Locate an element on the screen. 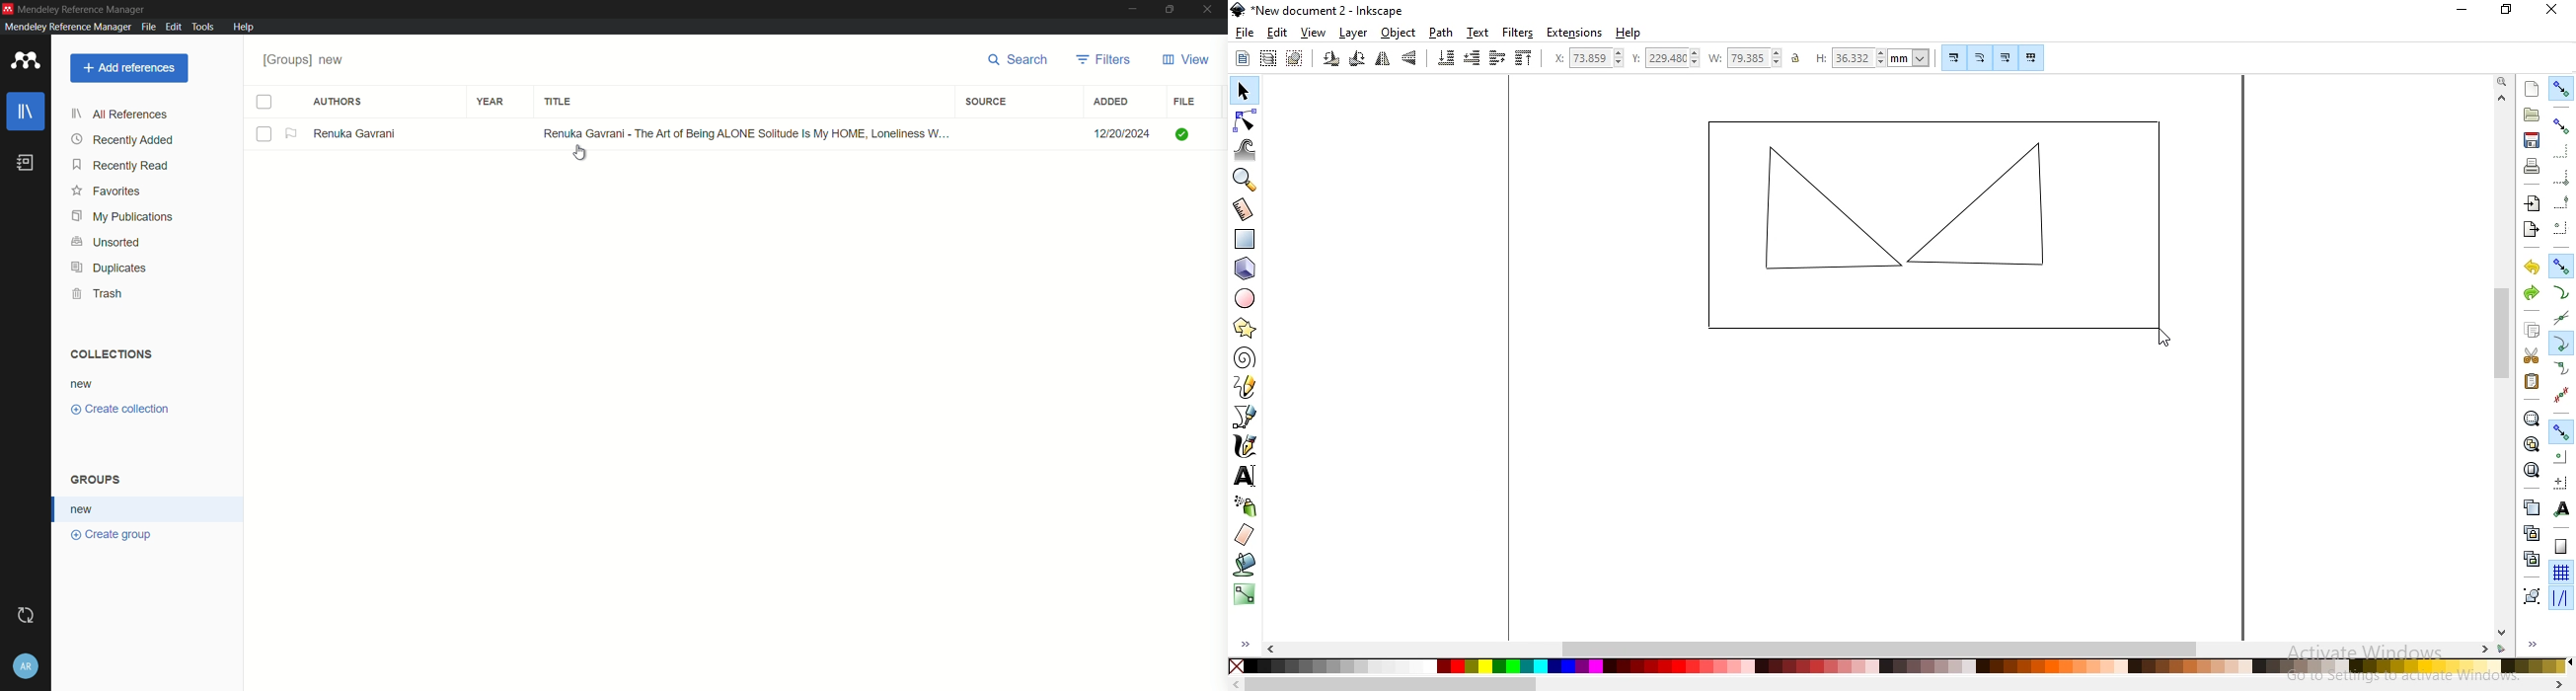 Image resolution: width=2576 pixels, height=700 pixels. snap to page border is located at coordinates (2560, 547).